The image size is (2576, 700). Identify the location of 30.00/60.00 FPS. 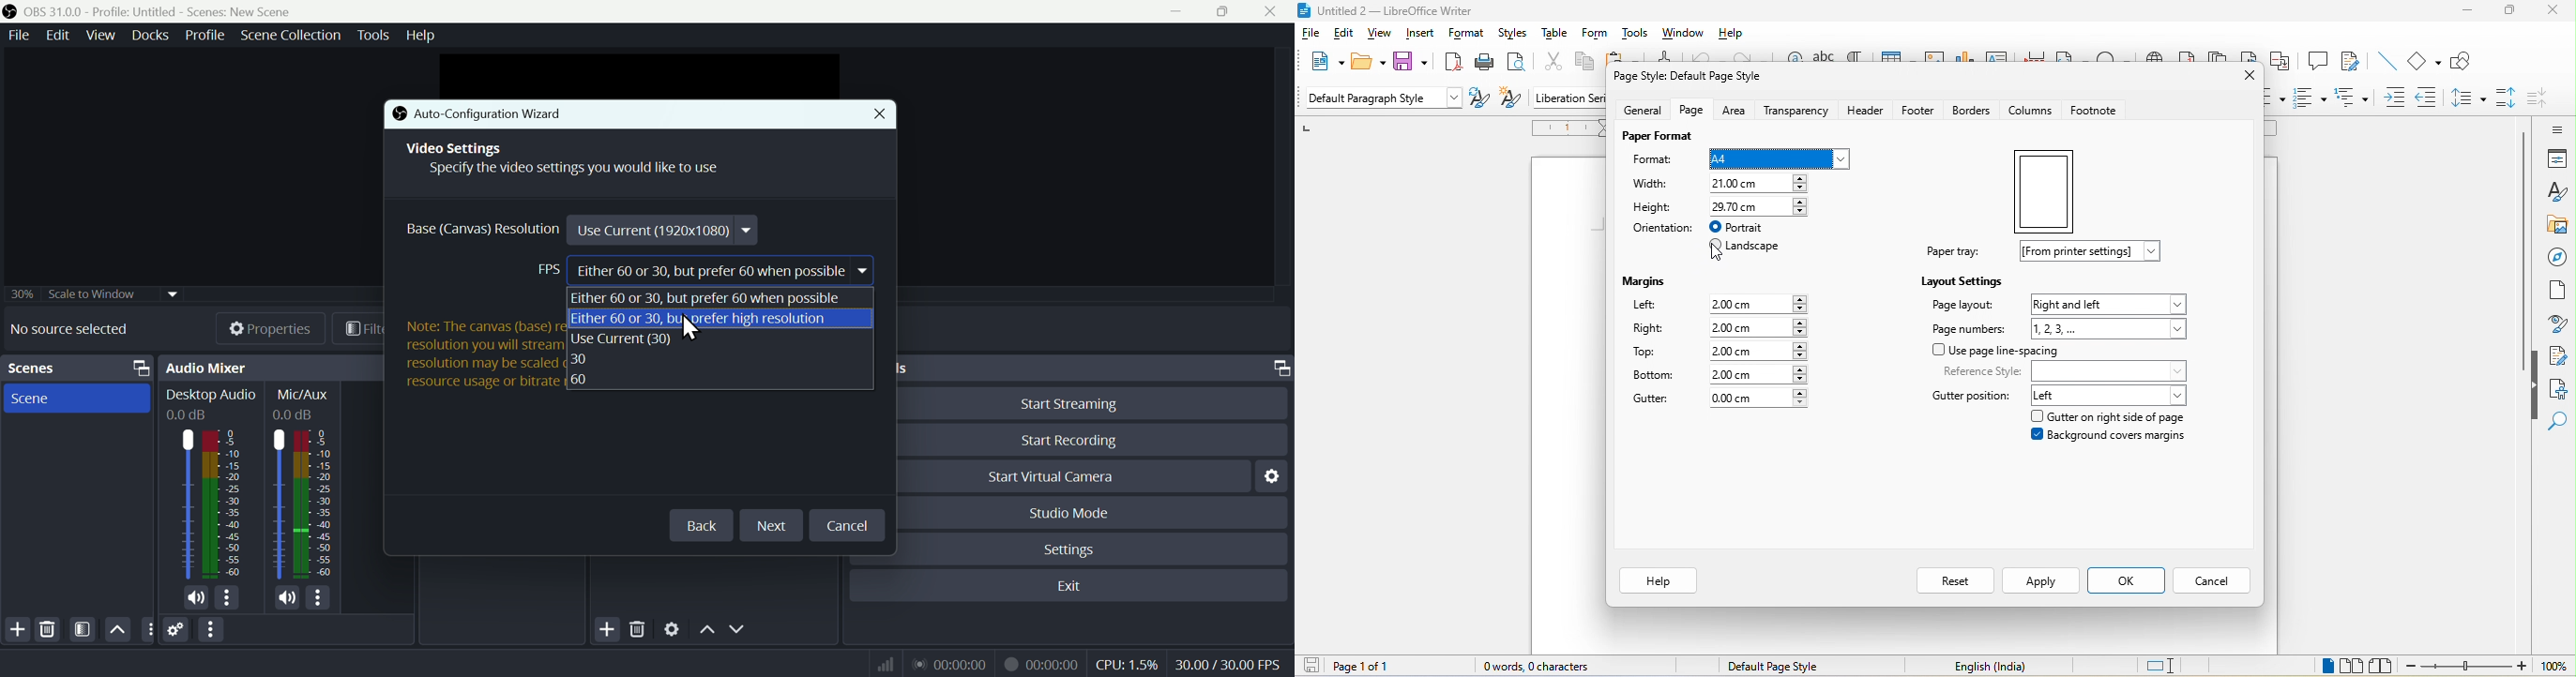
(1232, 661).